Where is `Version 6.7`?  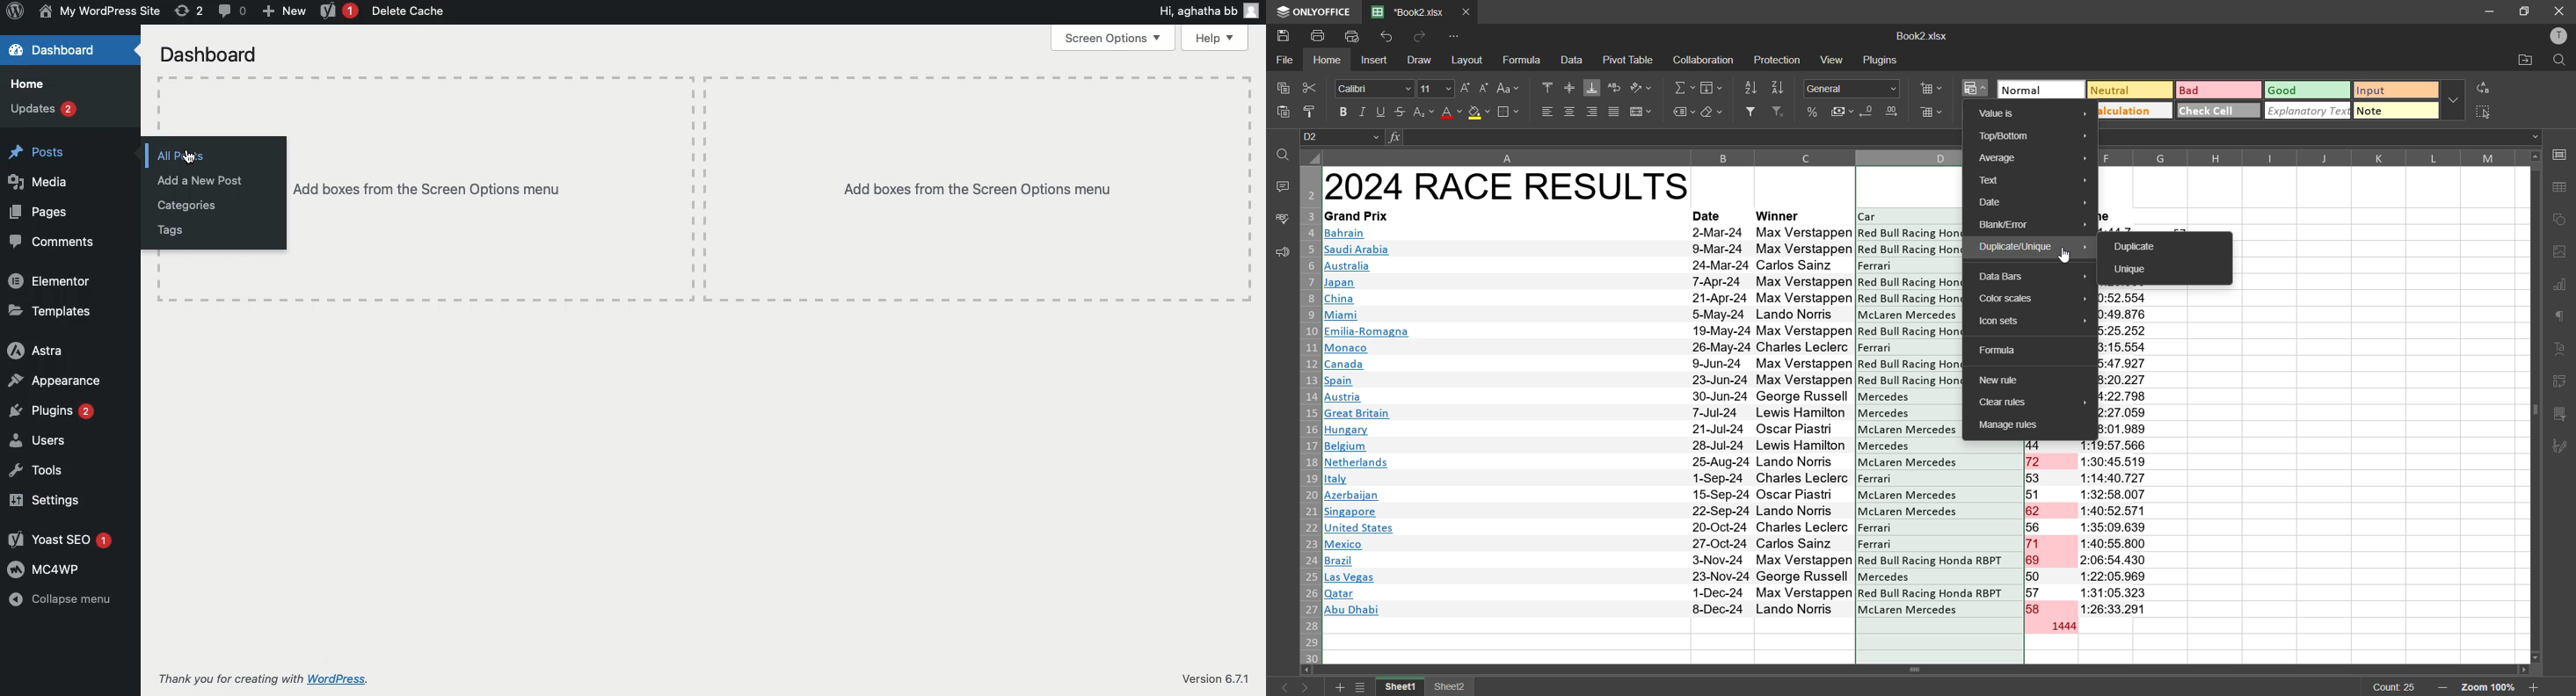
Version 6.7 is located at coordinates (1210, 679).